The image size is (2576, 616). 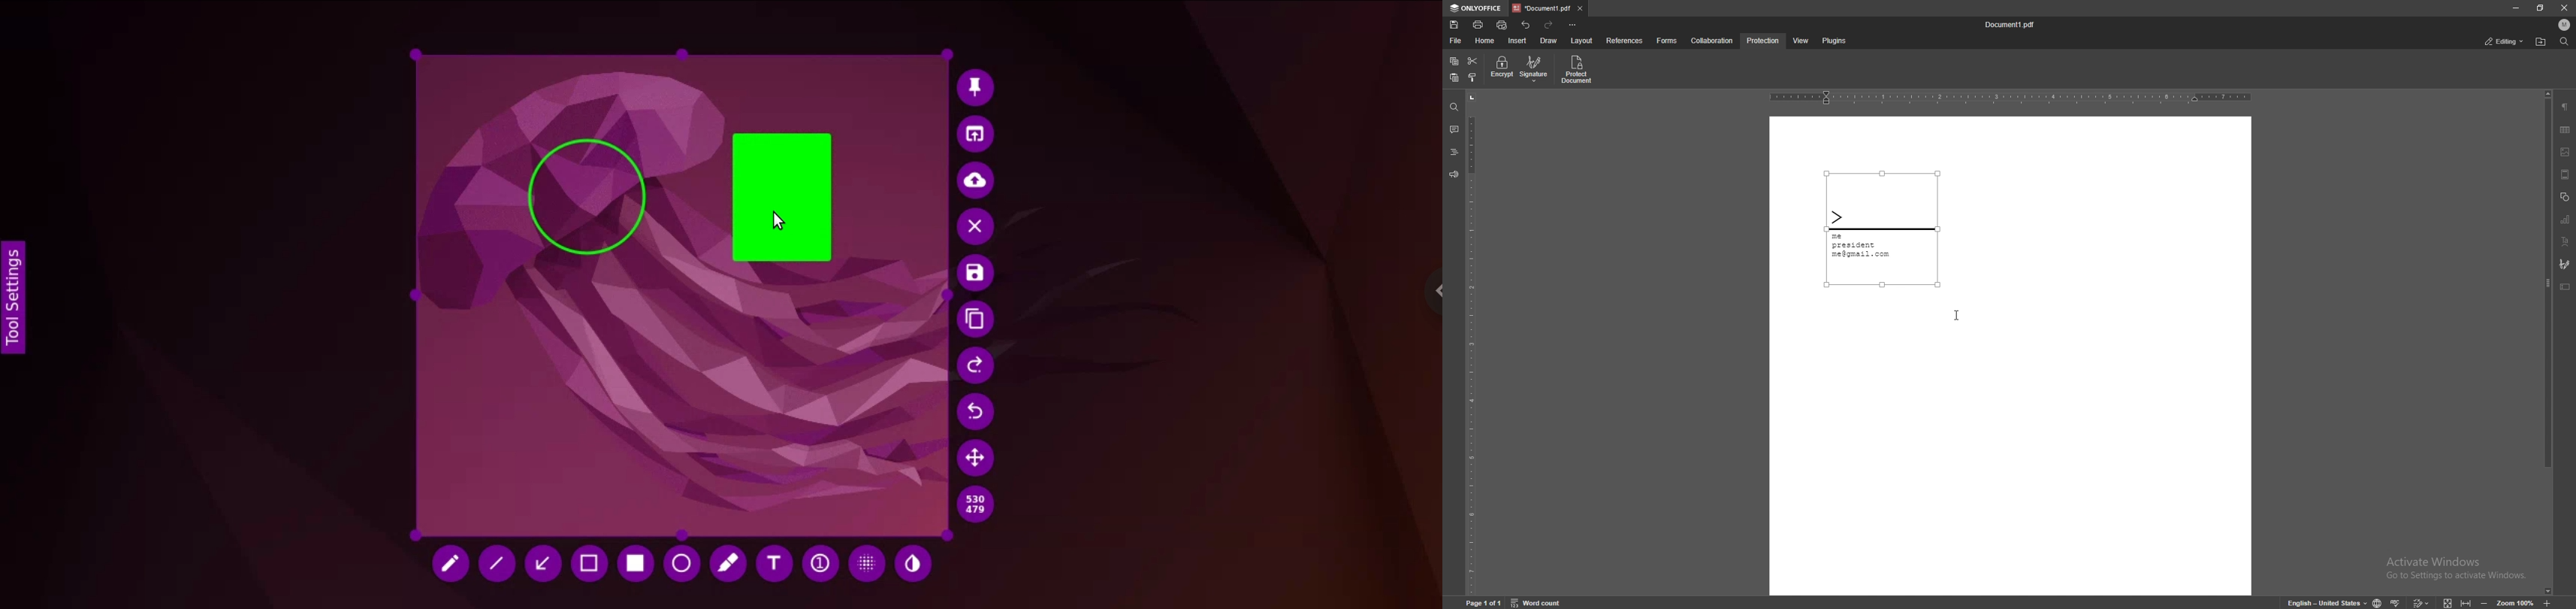 I want to click on cut, so click(x=1473, y=61).